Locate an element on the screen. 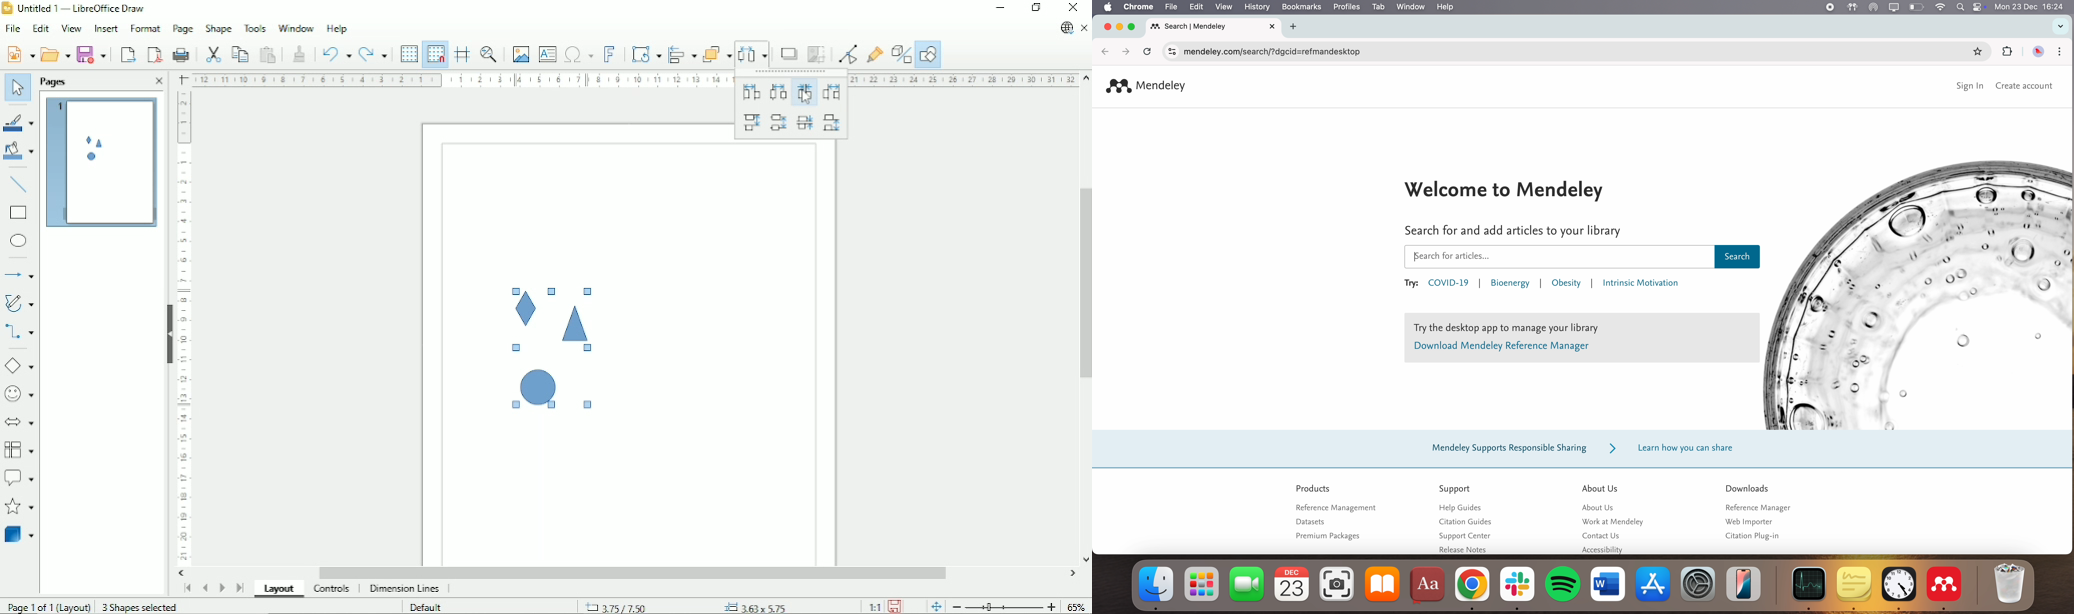 The image size is (2100, 616). Show gluepoint functions is located at coordinates (876, 54).